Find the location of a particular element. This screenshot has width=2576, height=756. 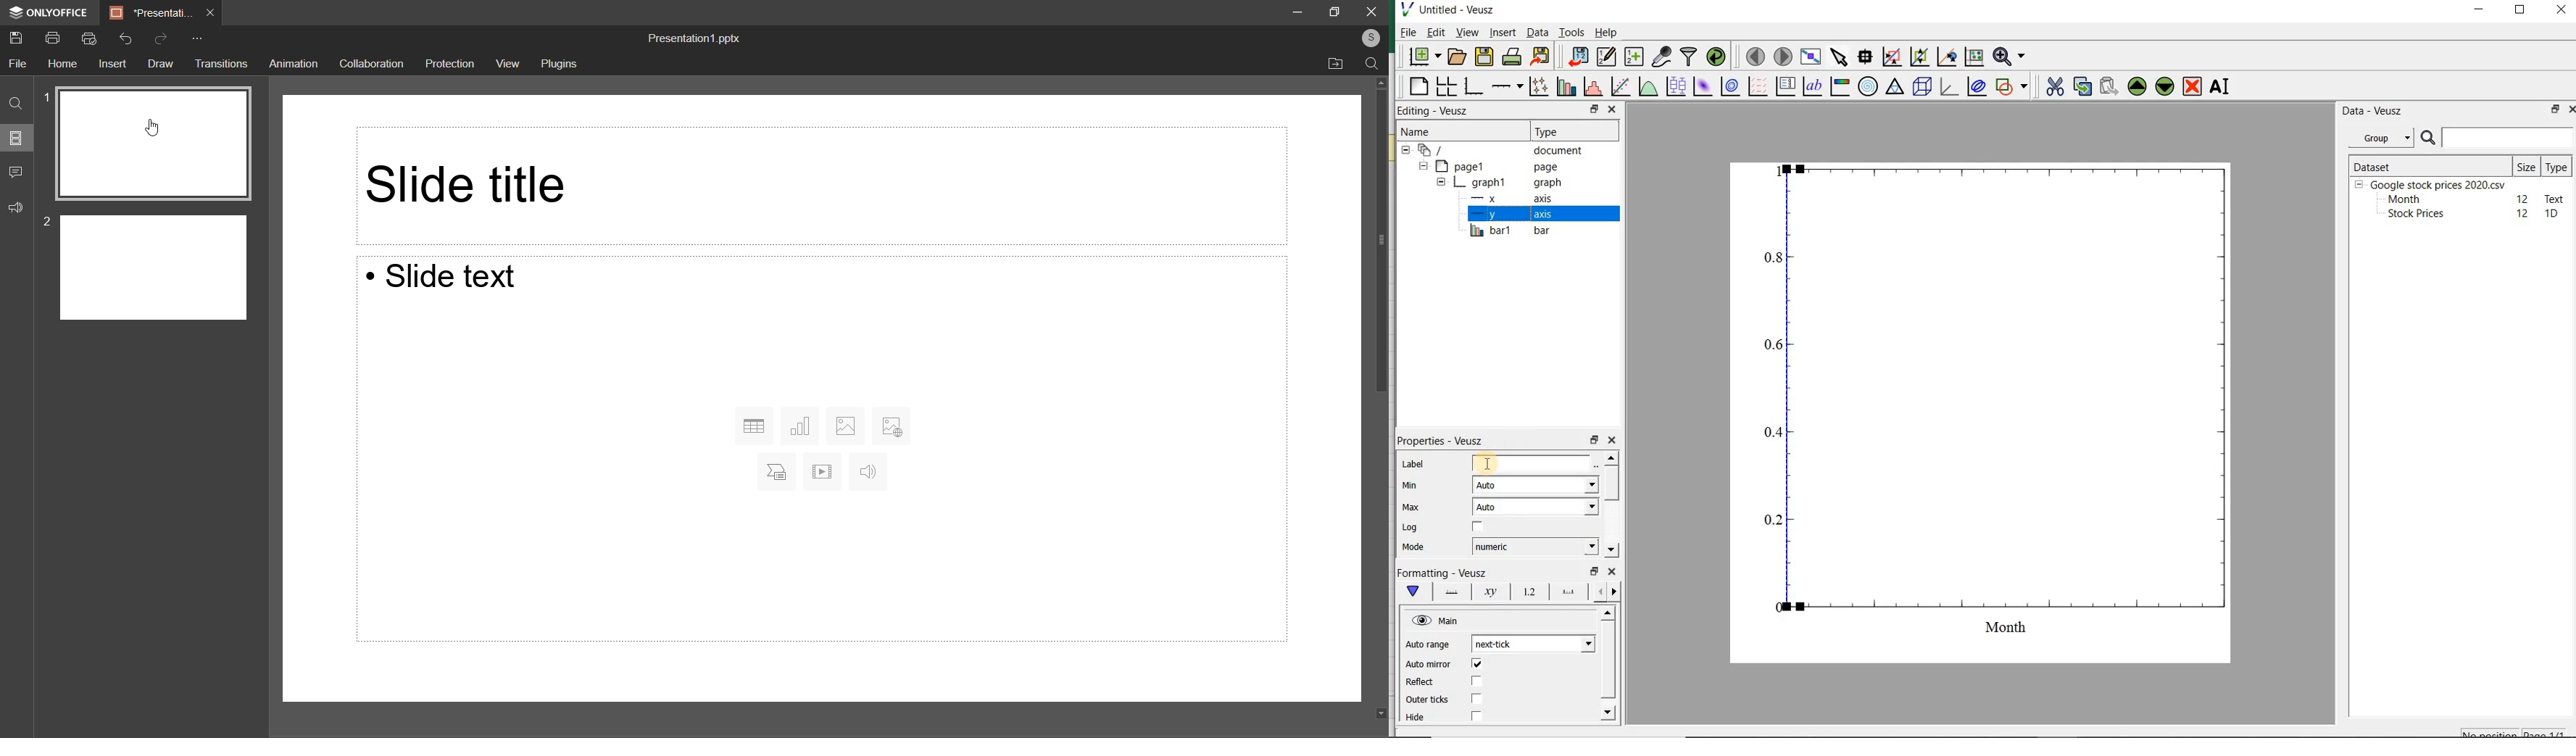

Home is located at coordinates (64, 64).